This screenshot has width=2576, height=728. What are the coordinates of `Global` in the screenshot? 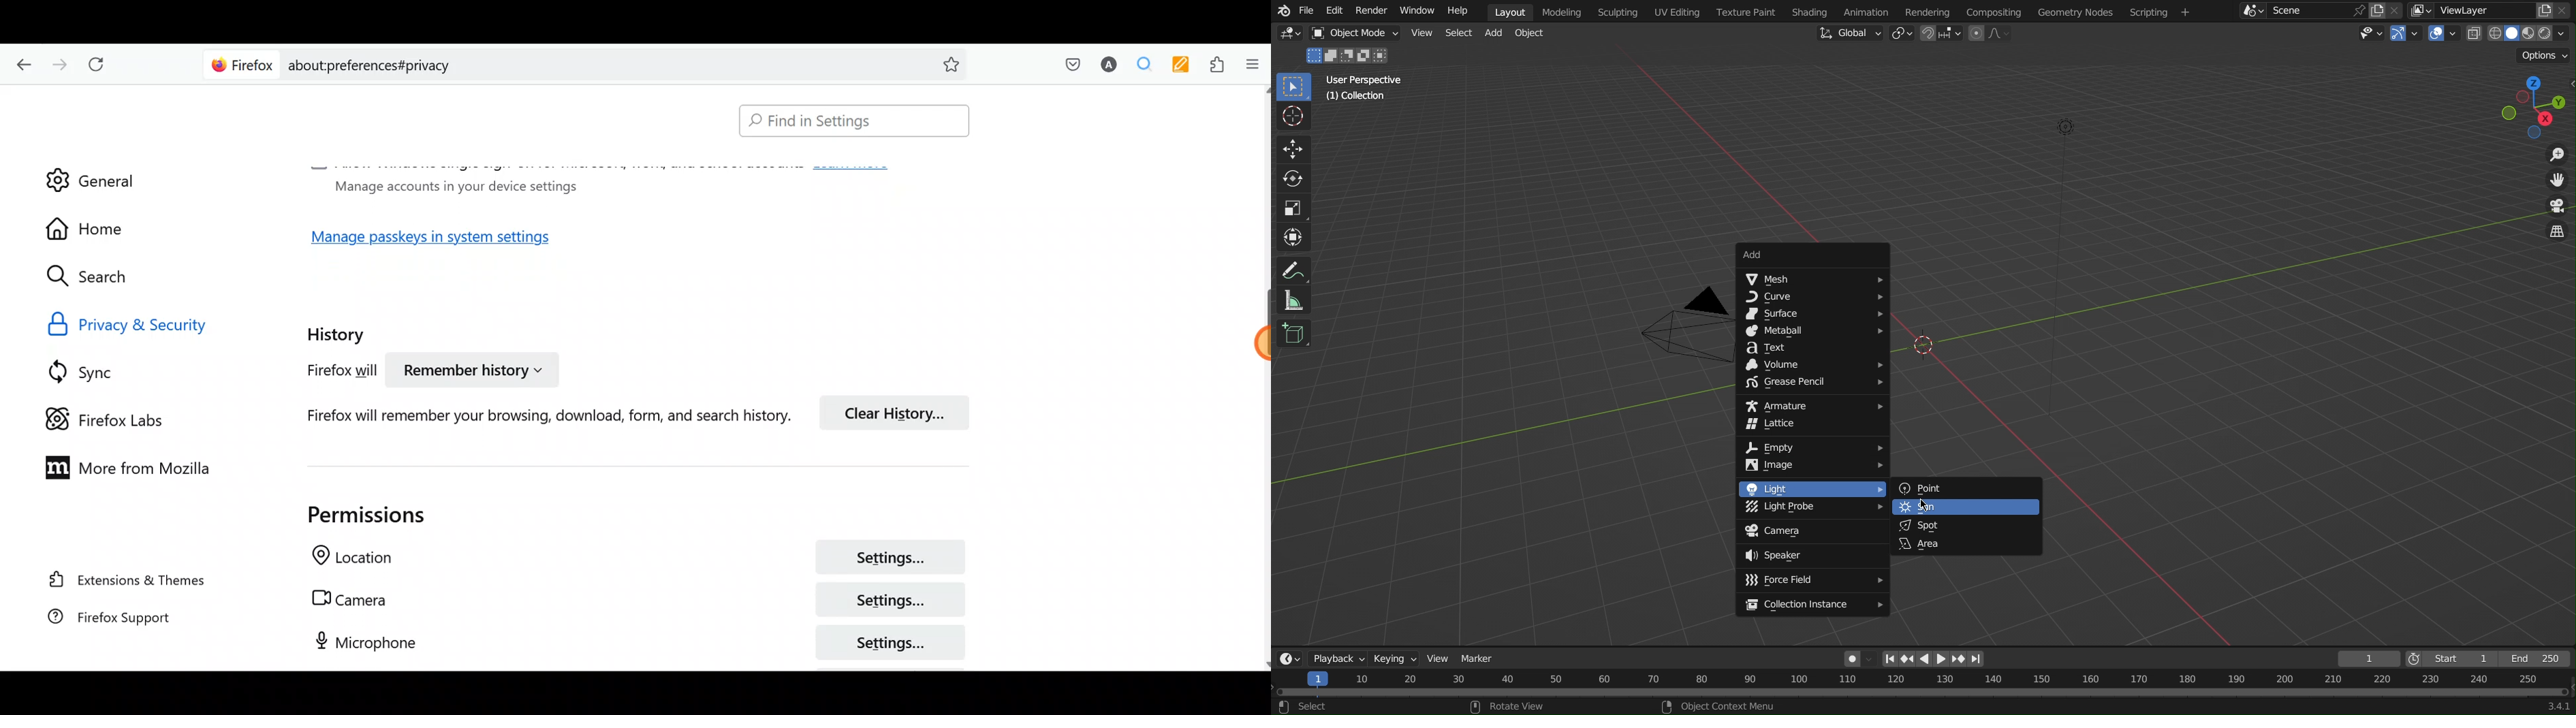 It's located at (1850, 33).